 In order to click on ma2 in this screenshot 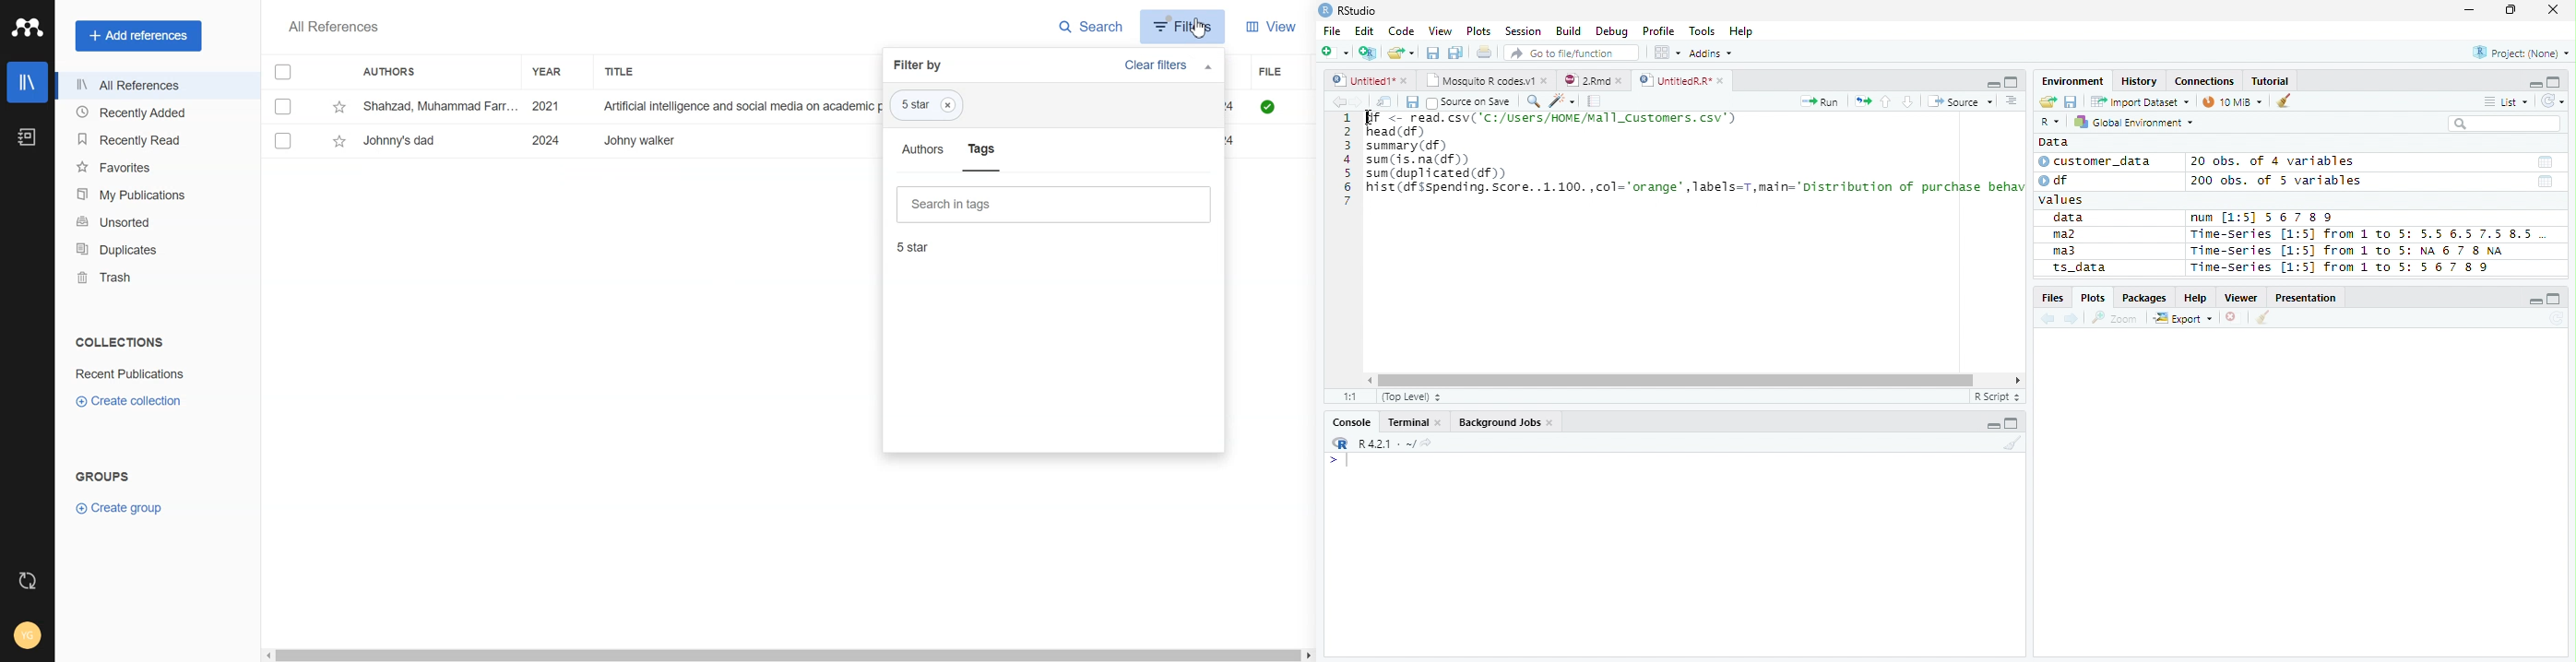, I will do `click(2069, 236)`.